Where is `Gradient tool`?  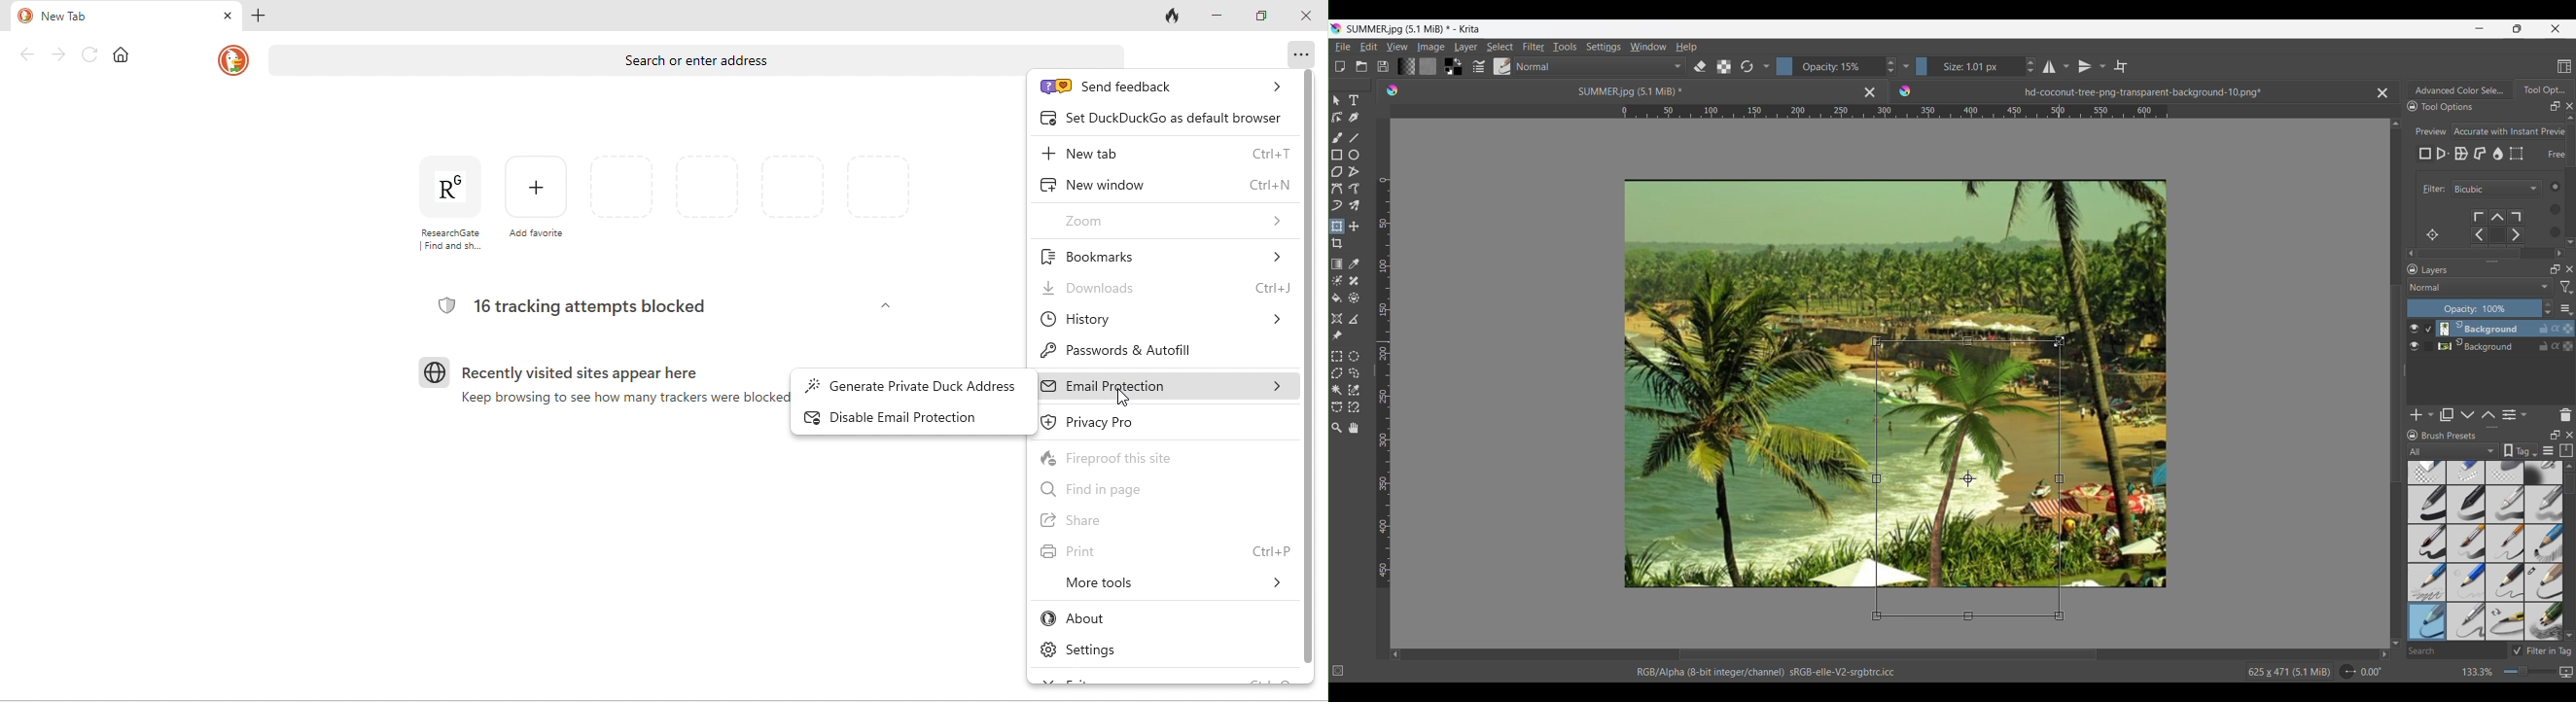 Gradient tool is located at coordinates (1337, 264).